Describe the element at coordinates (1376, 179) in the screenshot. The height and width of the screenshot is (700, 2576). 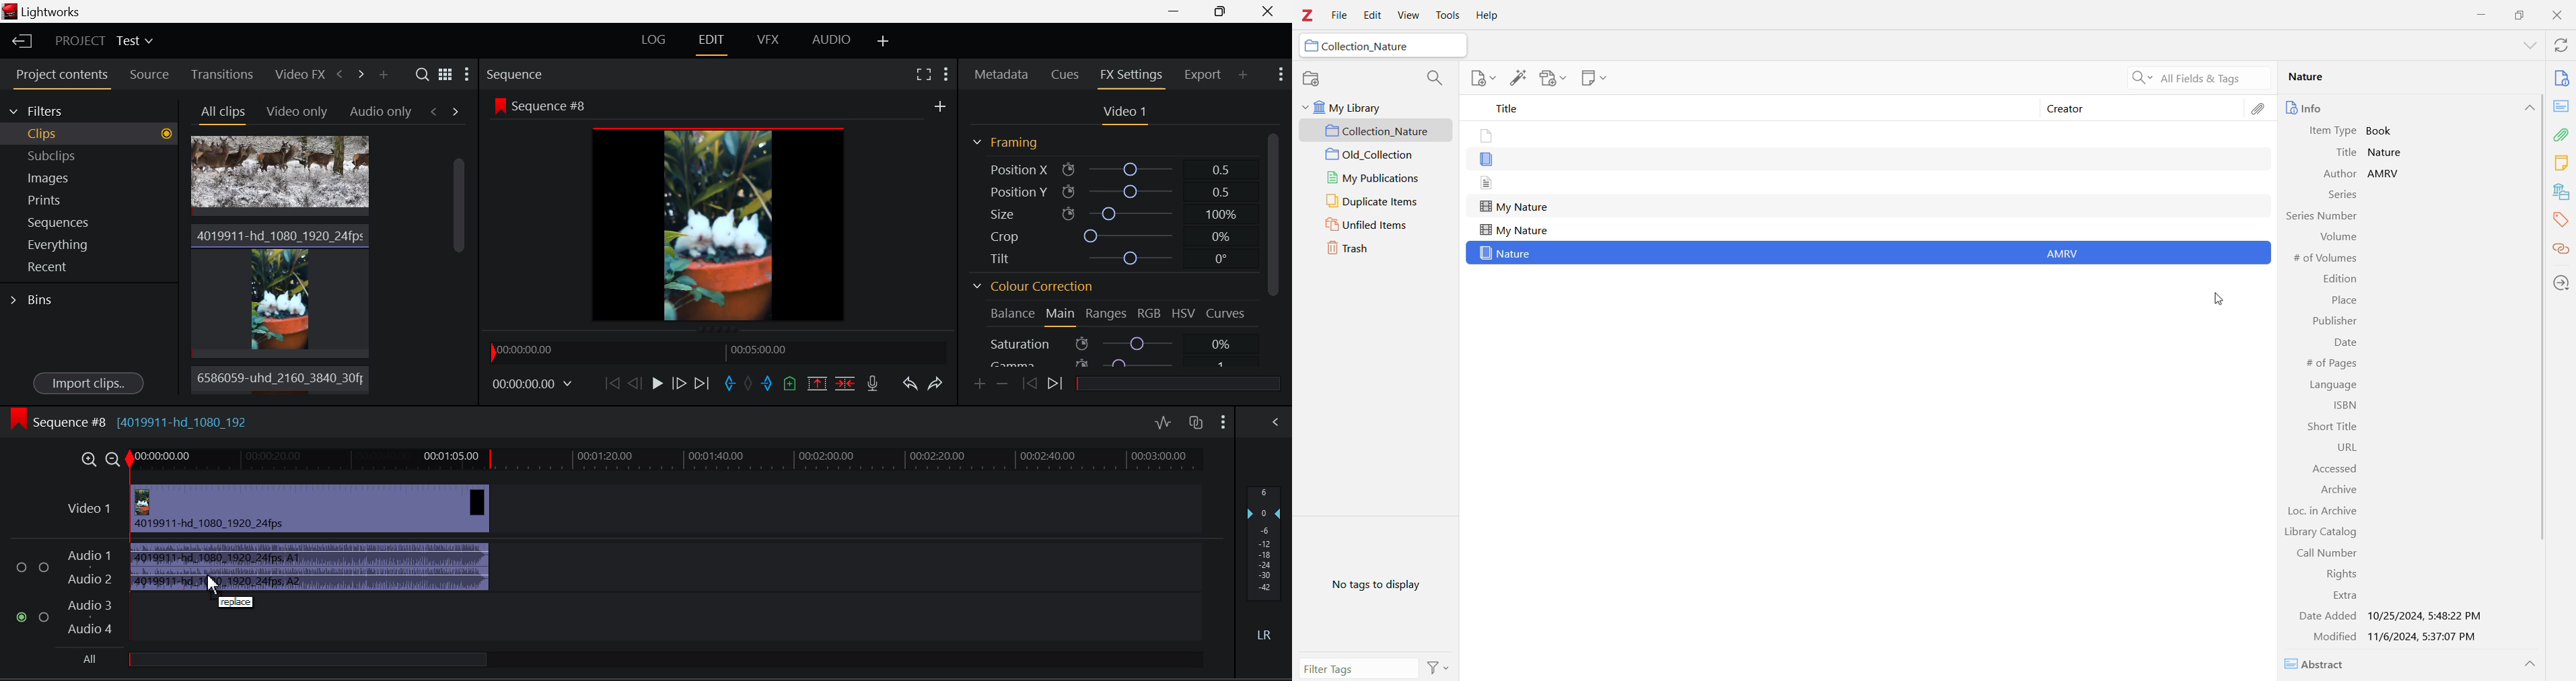
I see `My Publications` at that location.